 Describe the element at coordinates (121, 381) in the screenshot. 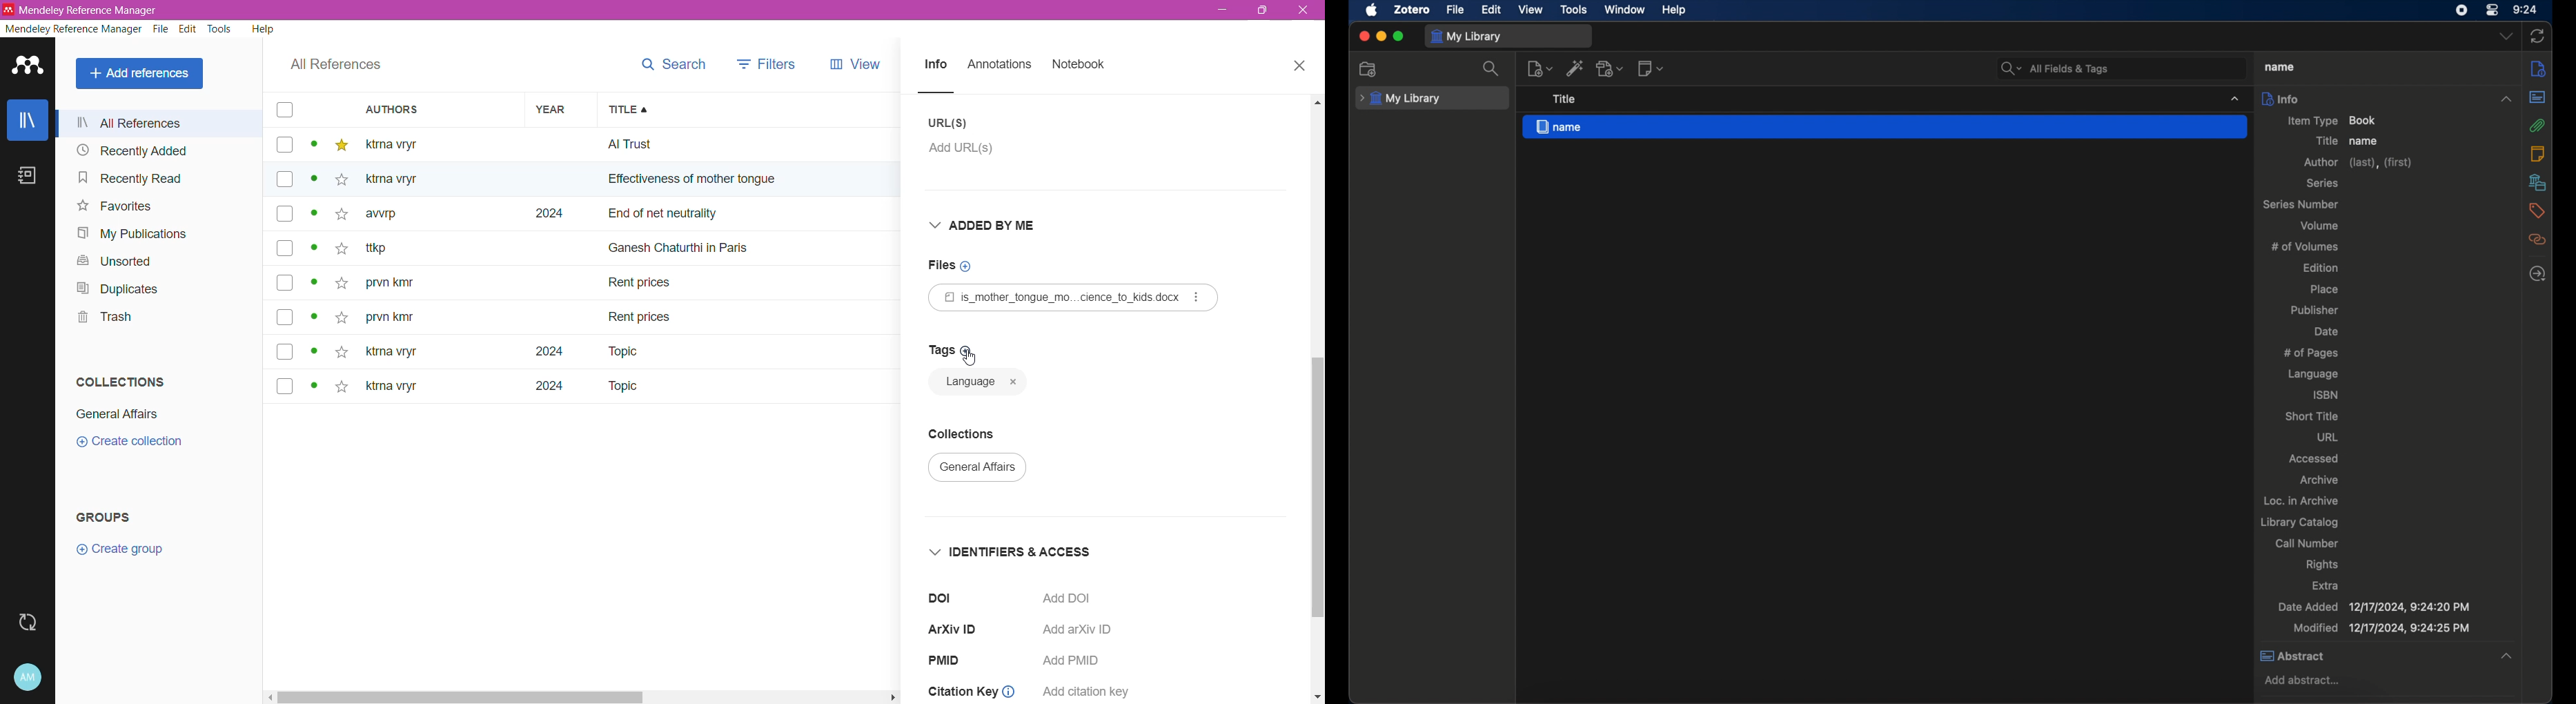

I see `Collections` at that location.